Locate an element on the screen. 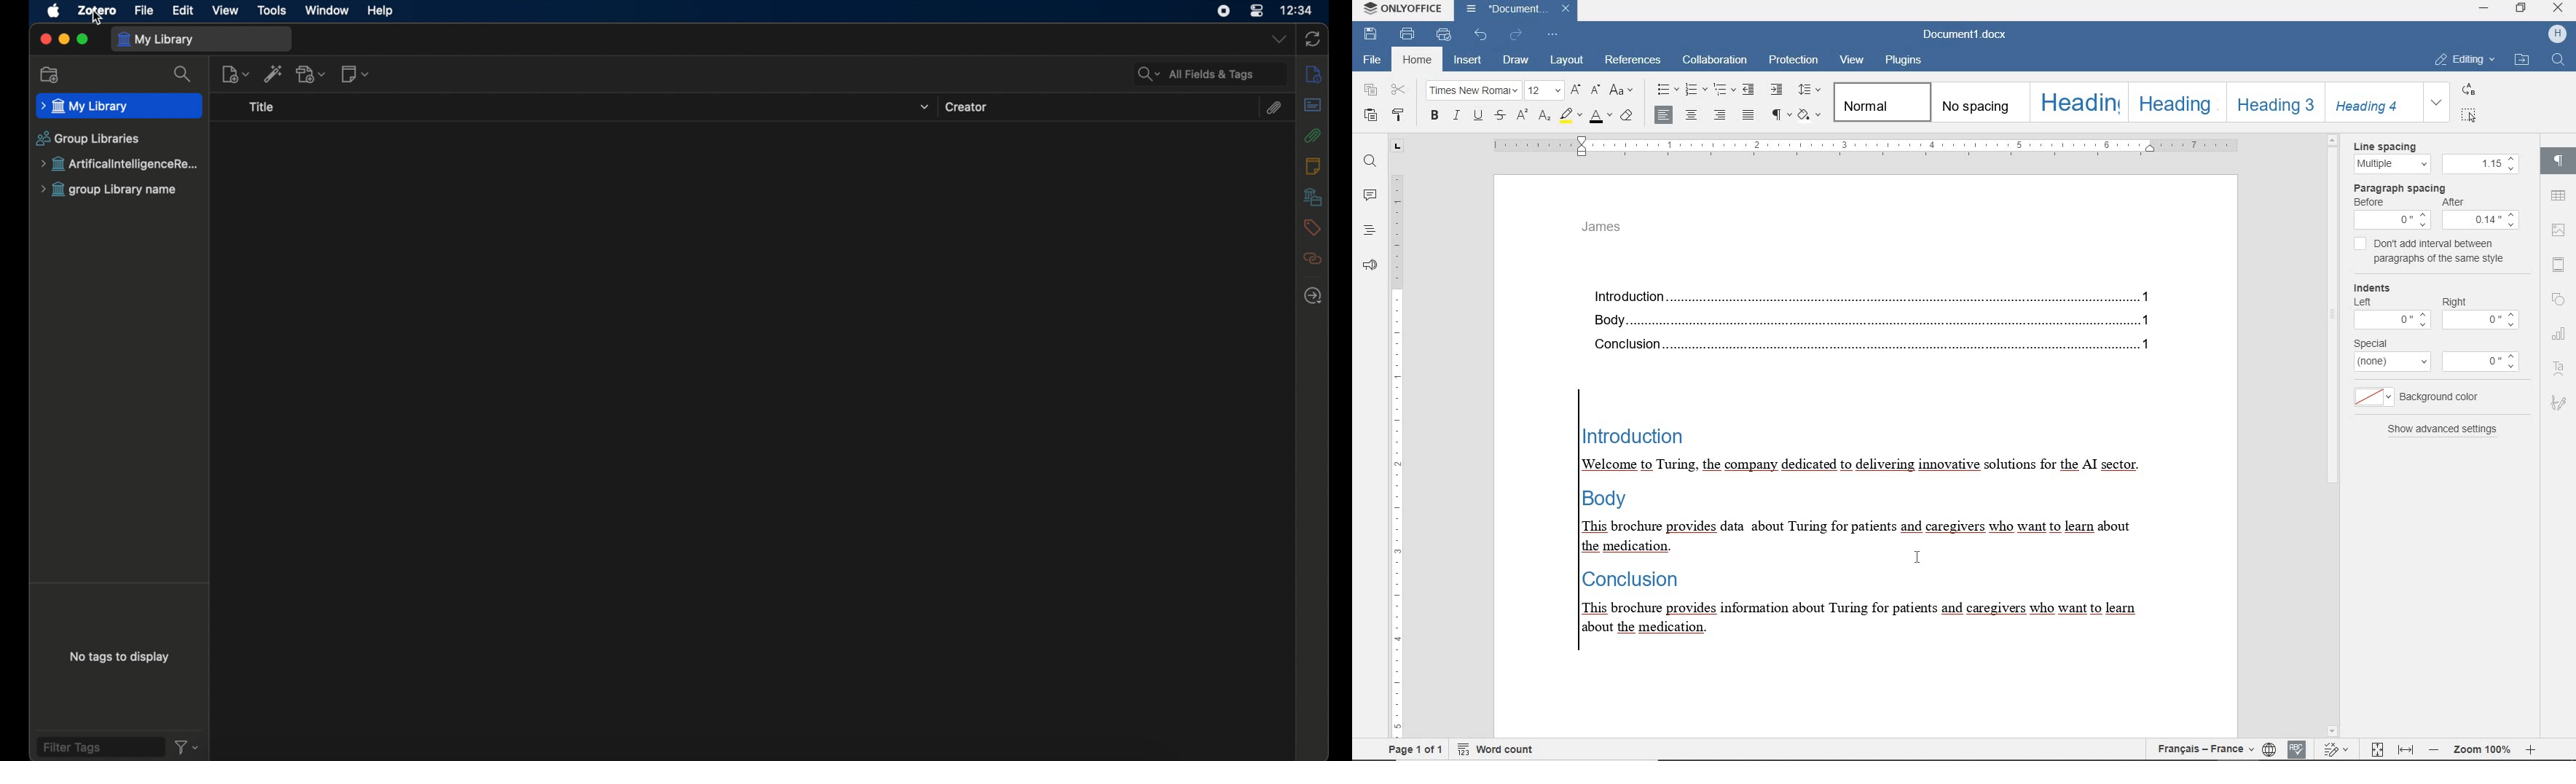 This screenshot has height=784, width=2576. font color is located at coordinates (1601, 117).